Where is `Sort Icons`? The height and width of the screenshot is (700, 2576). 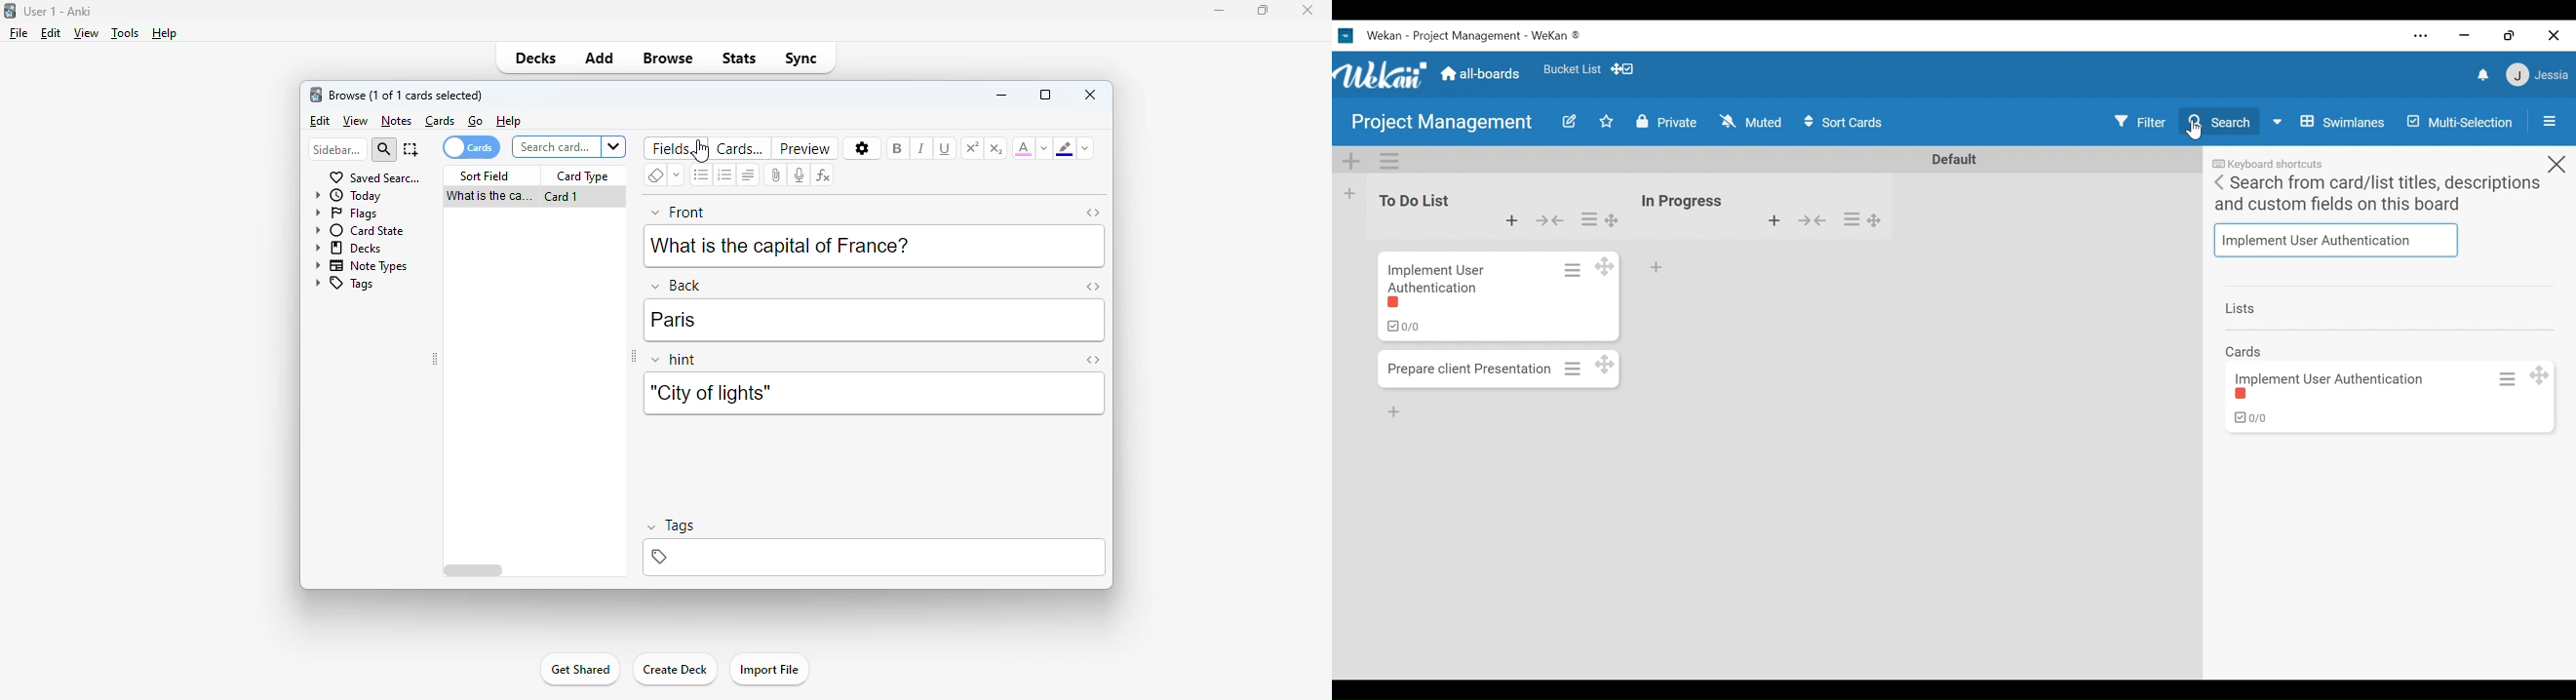 Sort Icons is located at coordinates (1847, 123).